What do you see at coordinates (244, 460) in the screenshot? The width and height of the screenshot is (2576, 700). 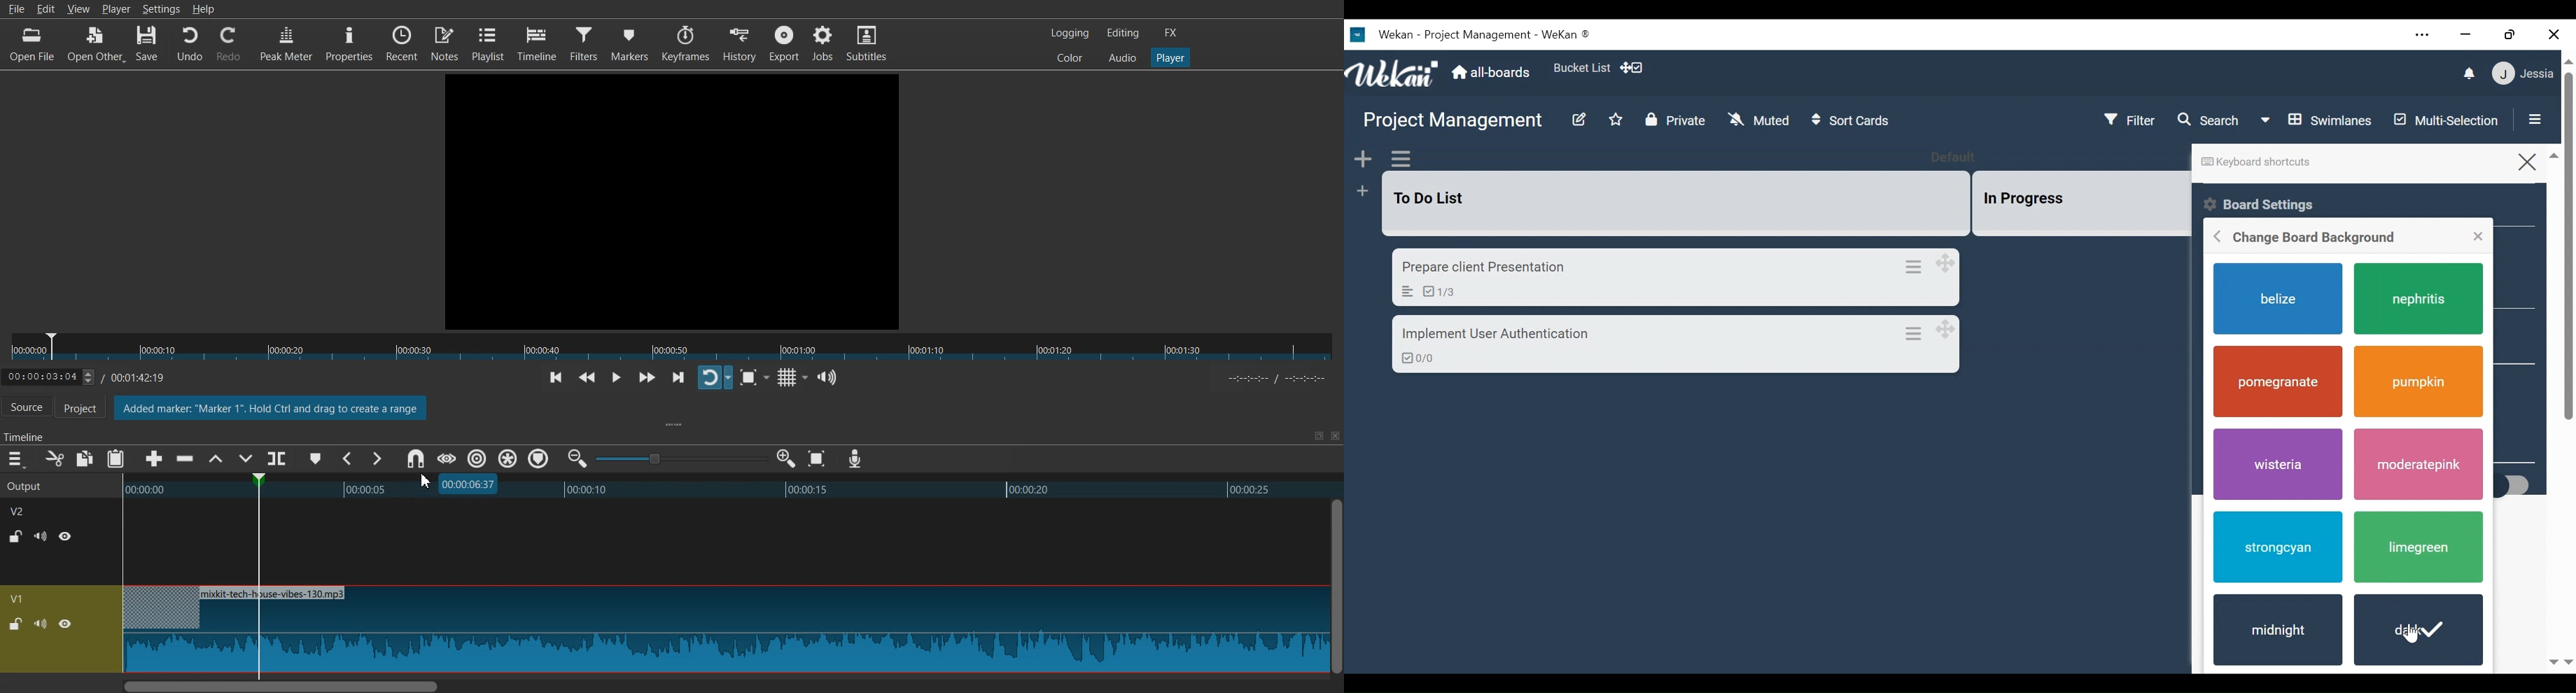 I see `Overwrite` at bounding box center [244, 460].